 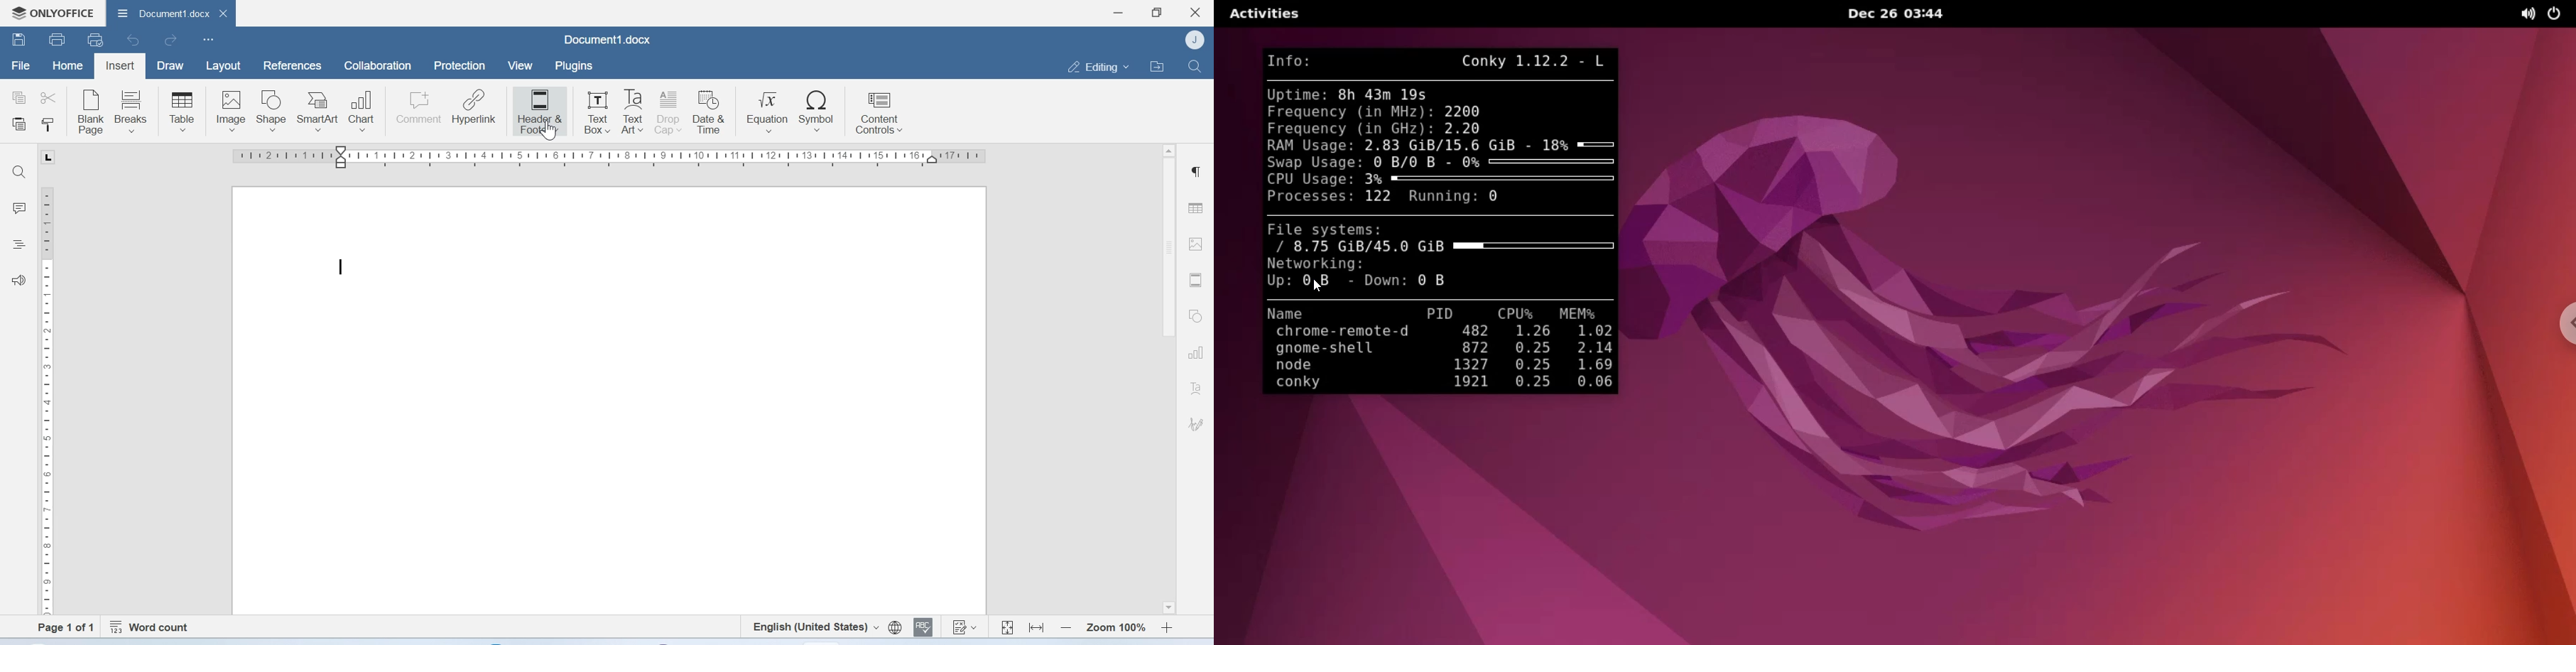 What do you see at coordinates (59, 627) in the screenshot?
I see `Page 1 of 1` at bounding box center [59, 627].